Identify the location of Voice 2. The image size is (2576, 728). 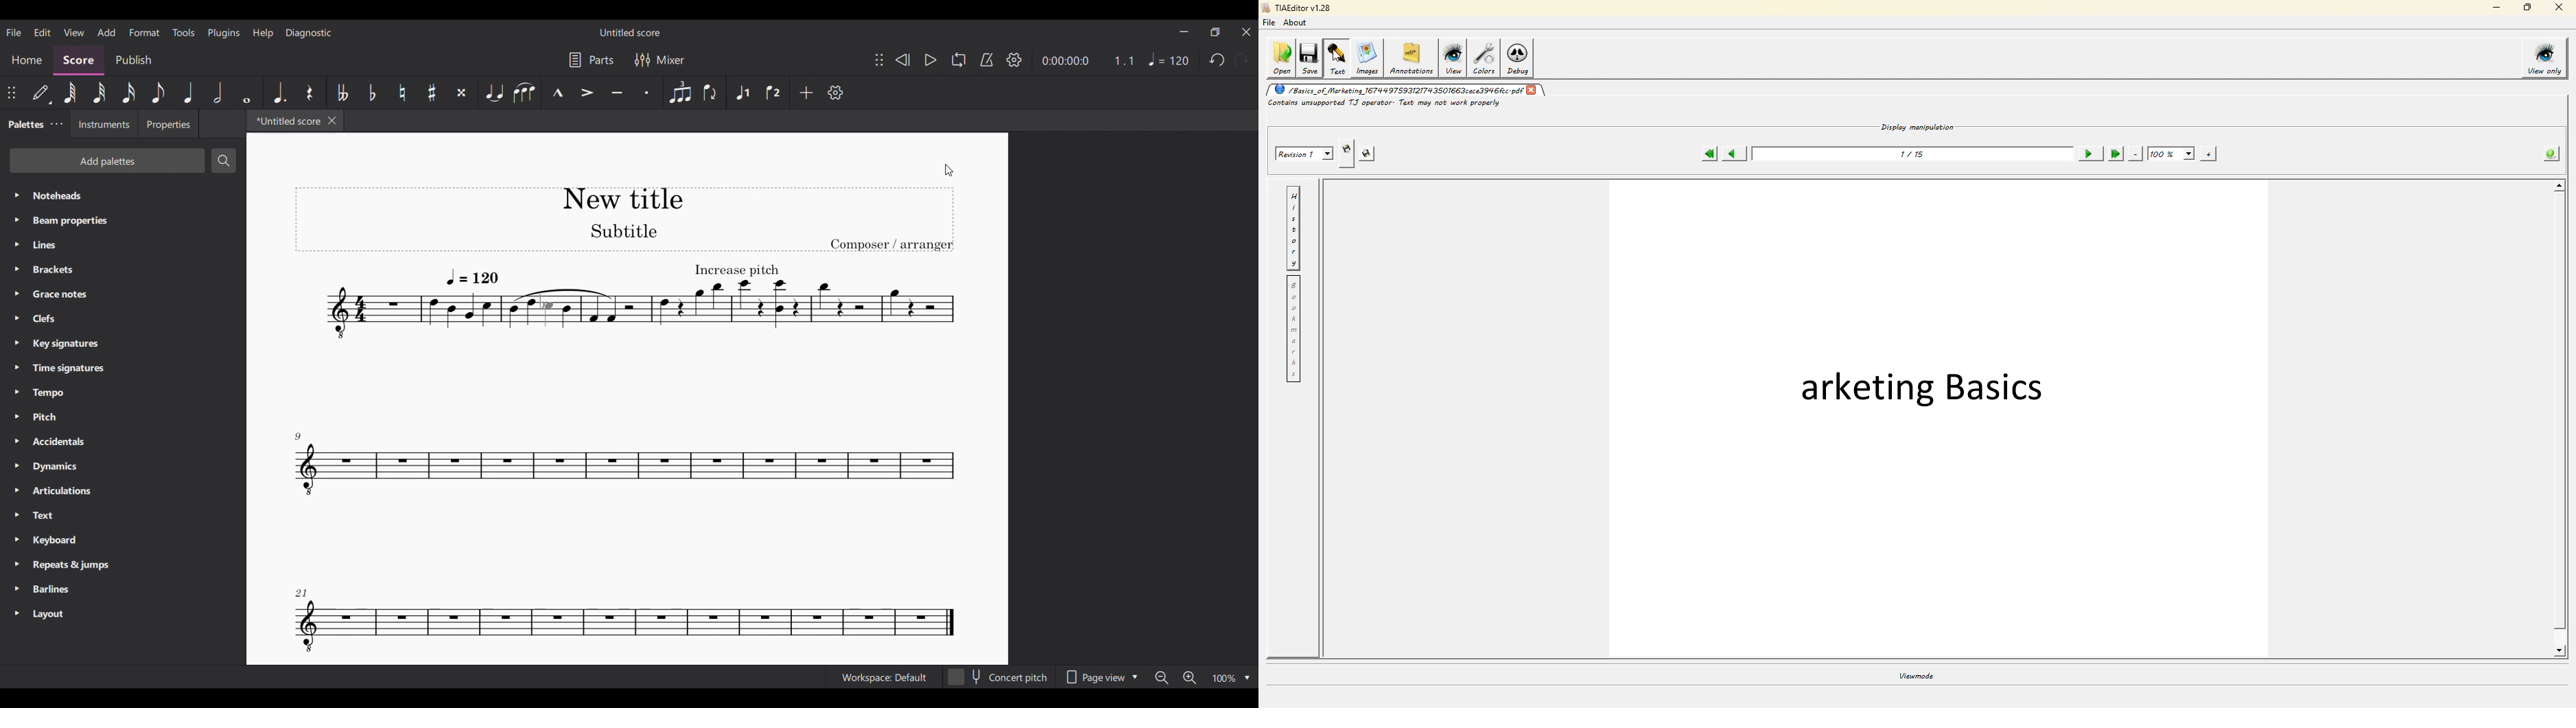
(774, 92).